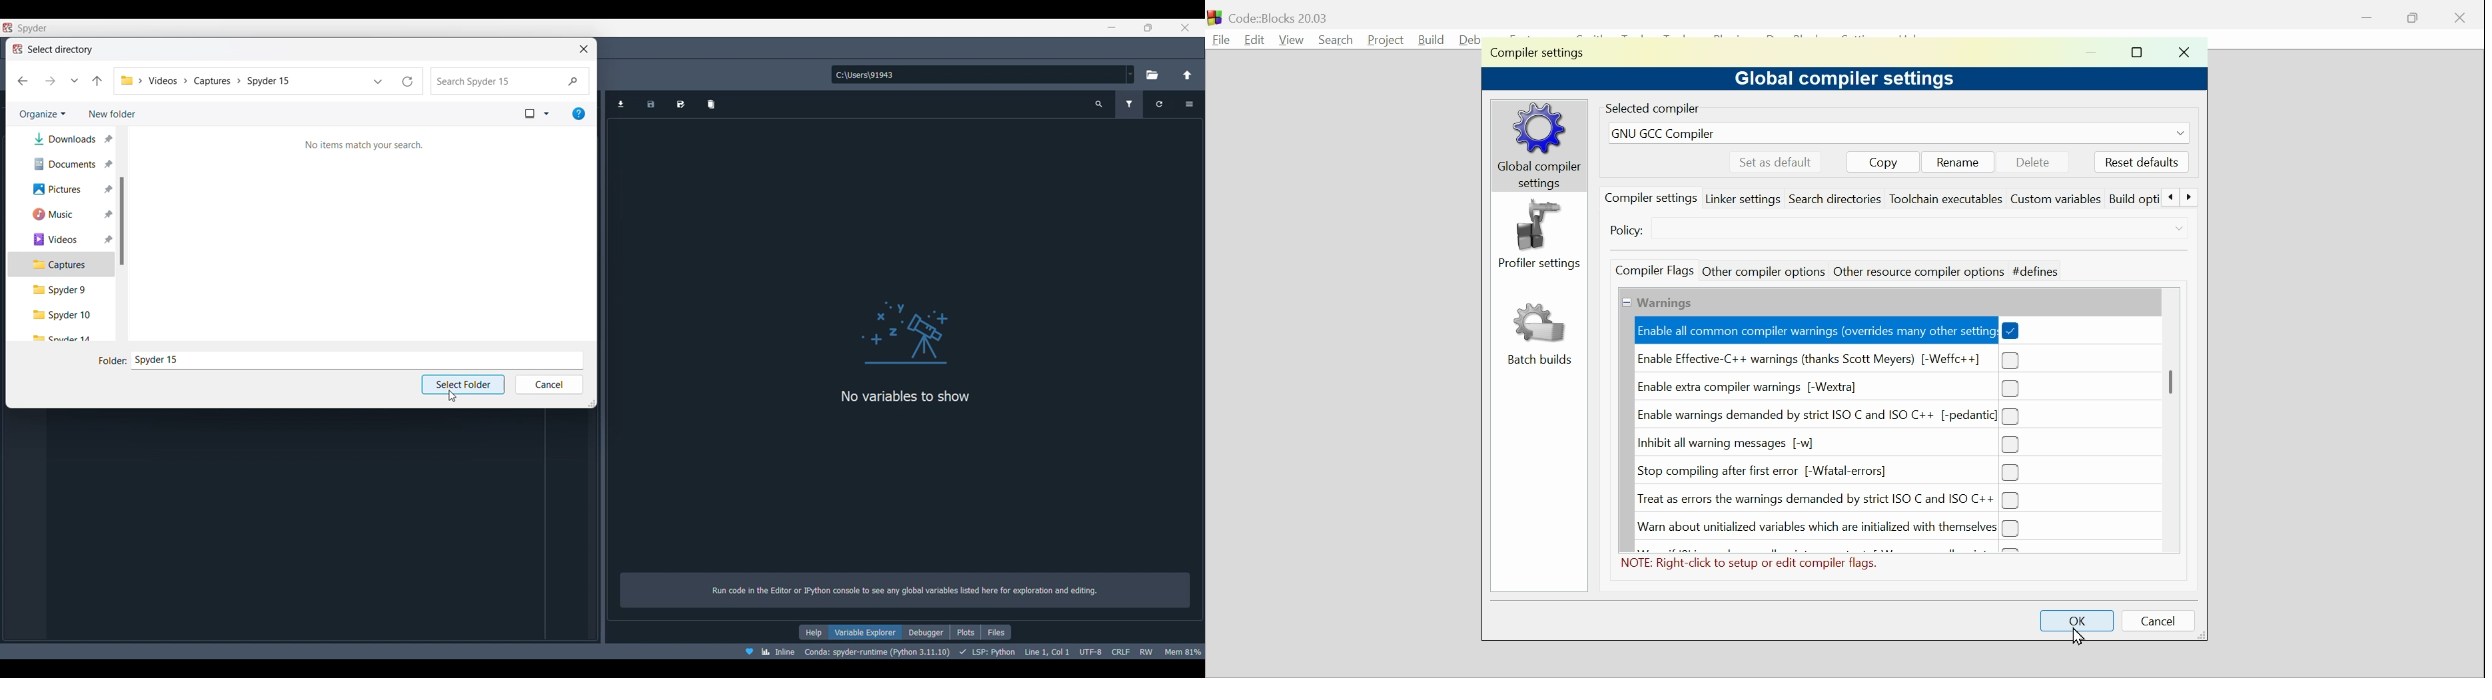  Describe the element at coordinates (1828, 416) in the screenshot. I see `(un)check Enable warnings demanded by strict ISO C and ISO C++` at that location.